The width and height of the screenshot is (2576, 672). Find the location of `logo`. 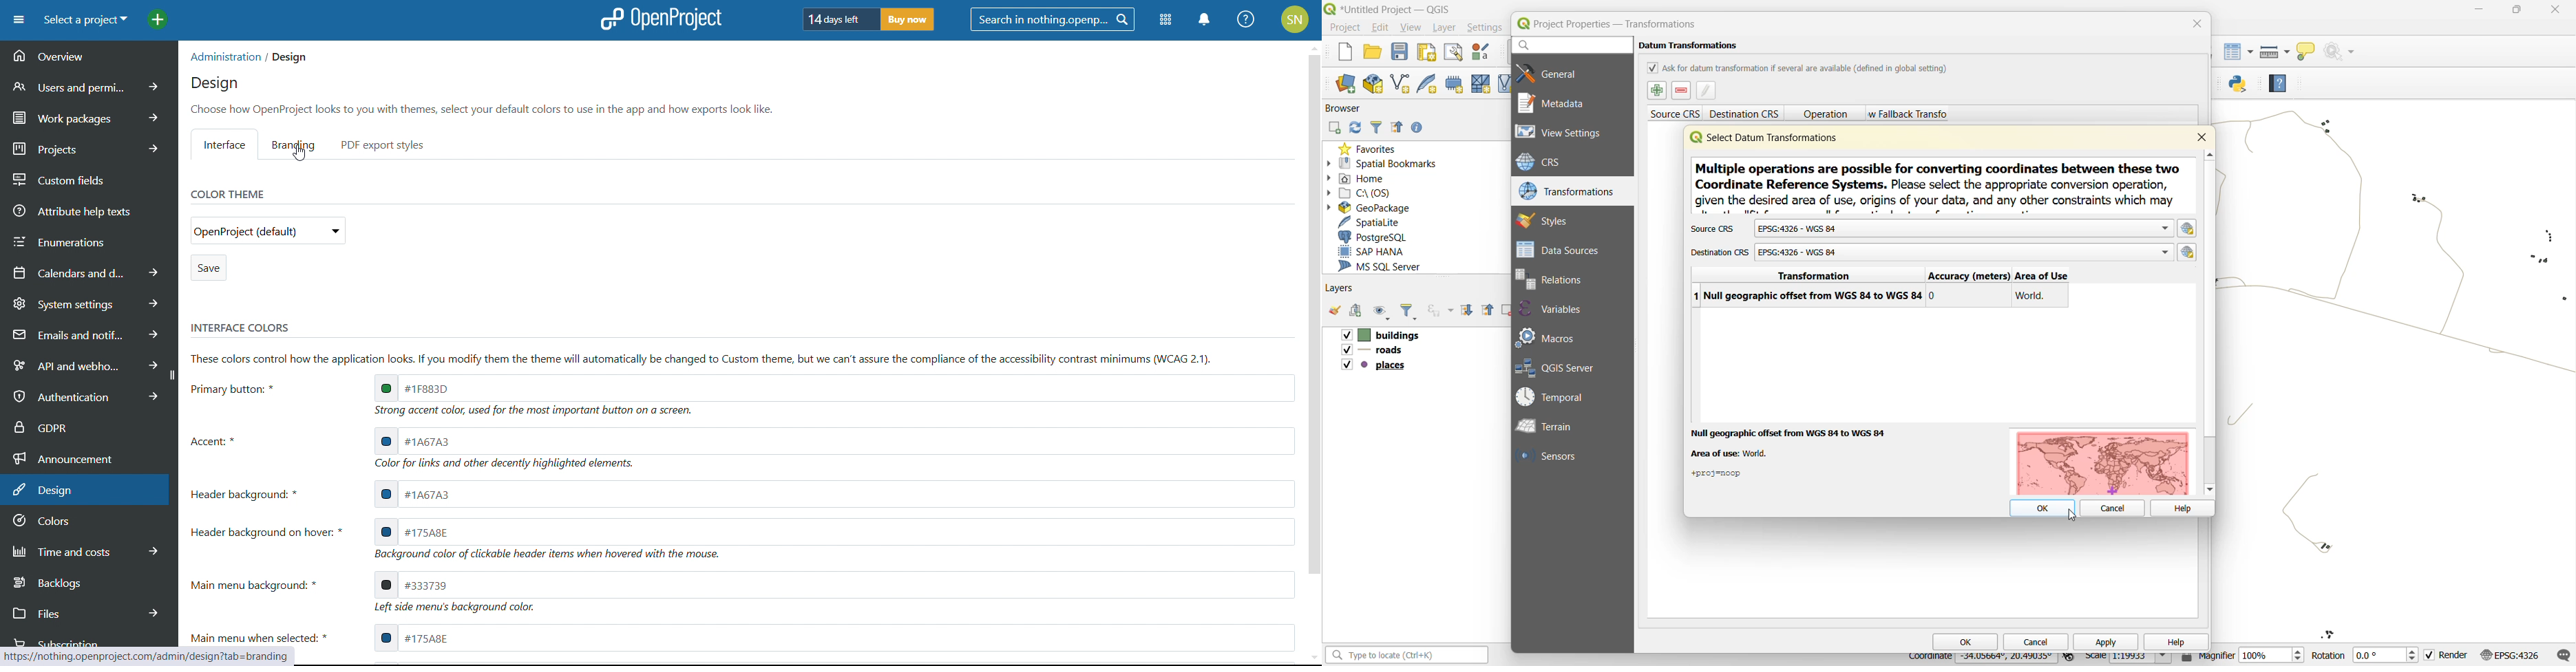

logo is located at coordinates (659, 19).